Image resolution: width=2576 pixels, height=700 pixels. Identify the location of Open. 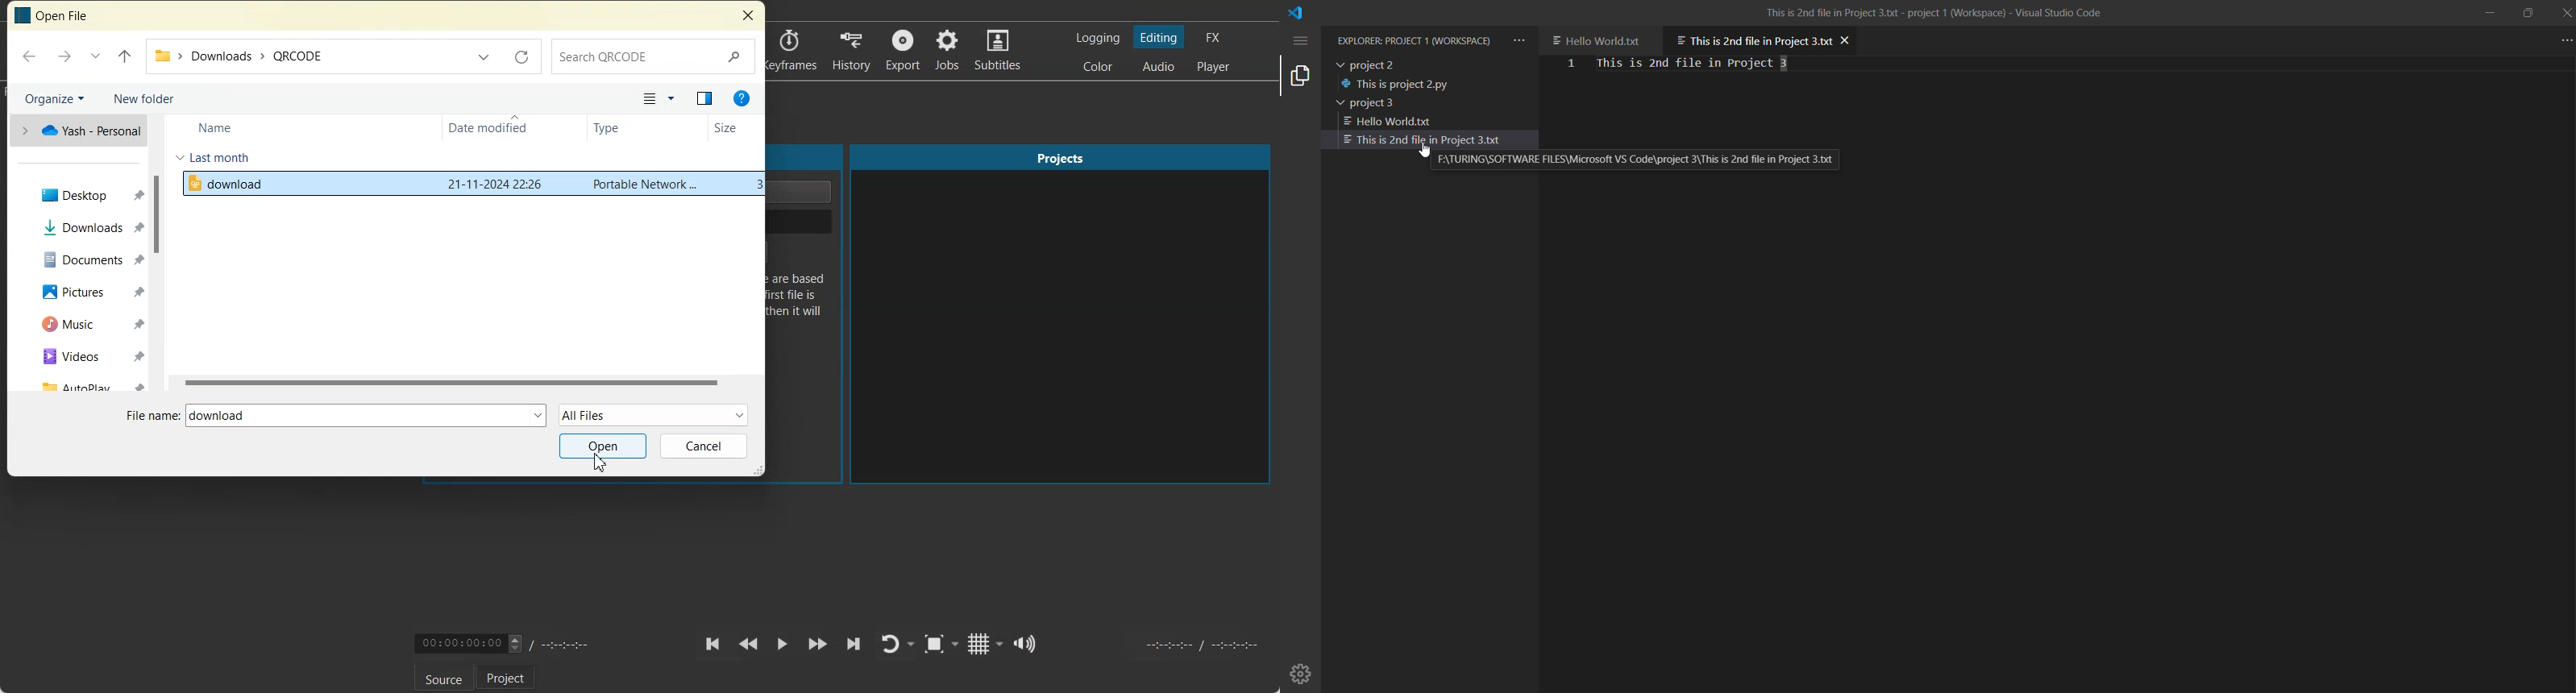
(603, 446).